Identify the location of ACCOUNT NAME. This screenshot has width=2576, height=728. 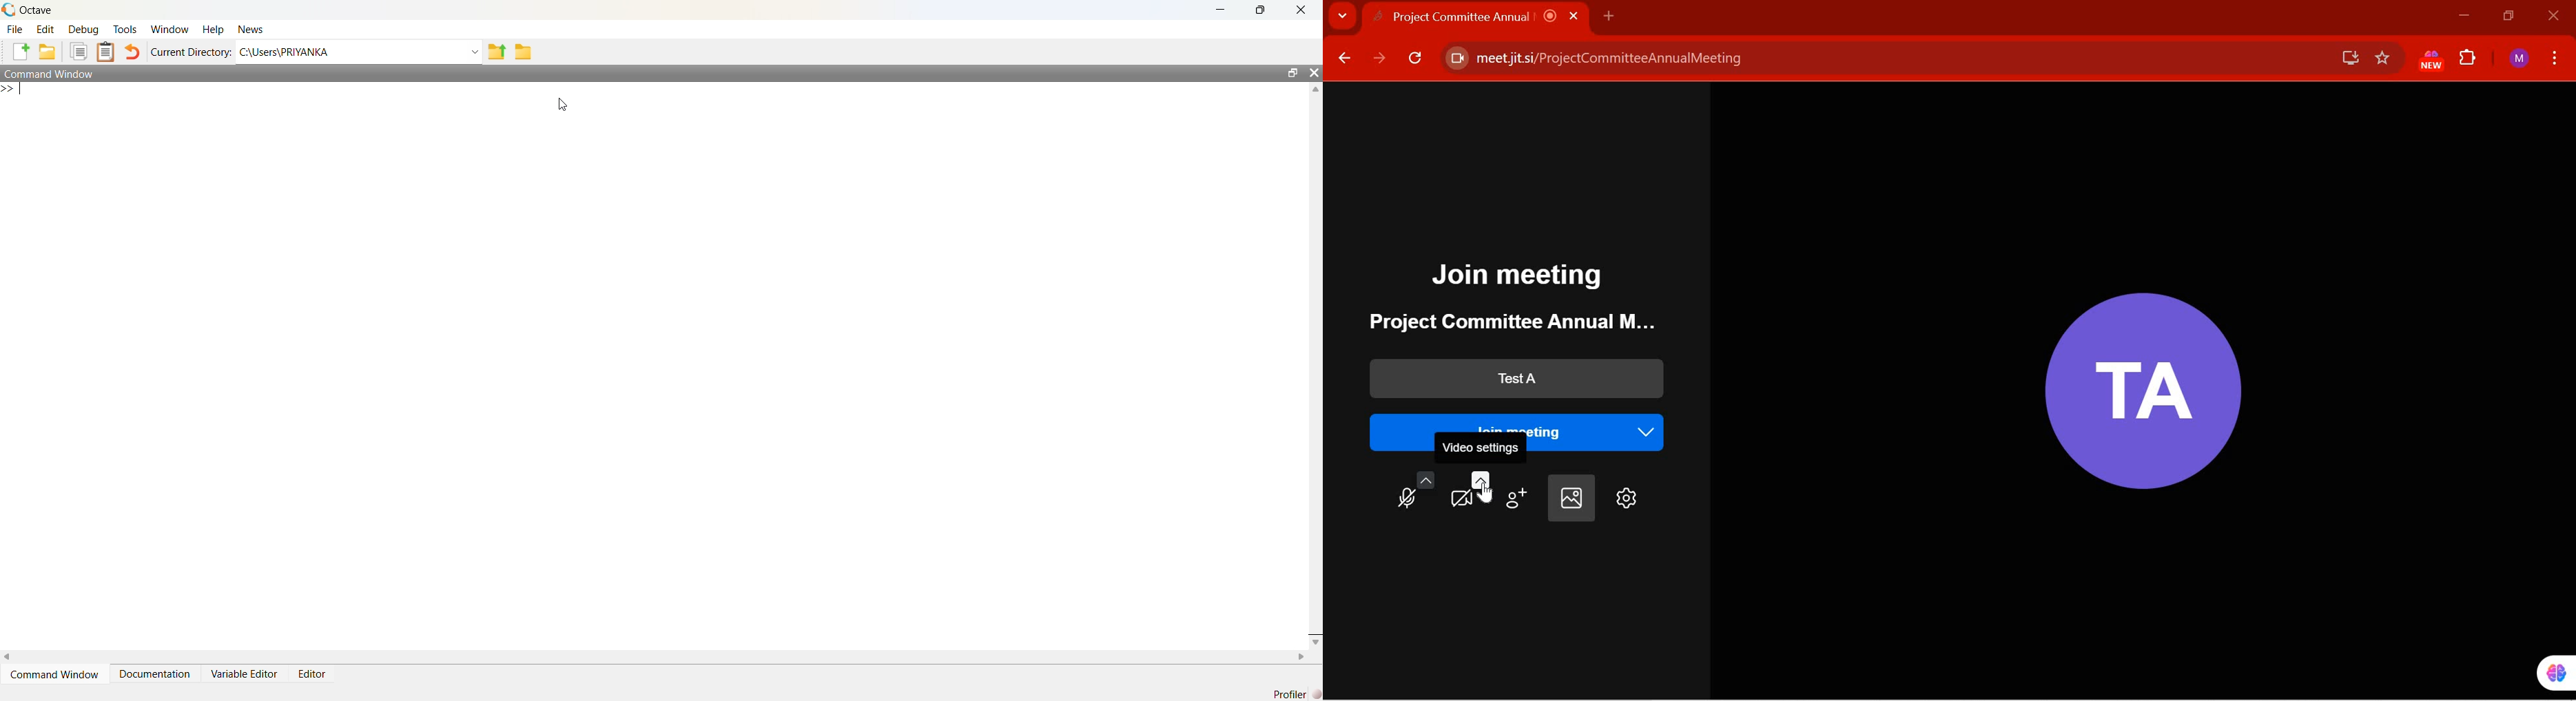
(2520, 59).